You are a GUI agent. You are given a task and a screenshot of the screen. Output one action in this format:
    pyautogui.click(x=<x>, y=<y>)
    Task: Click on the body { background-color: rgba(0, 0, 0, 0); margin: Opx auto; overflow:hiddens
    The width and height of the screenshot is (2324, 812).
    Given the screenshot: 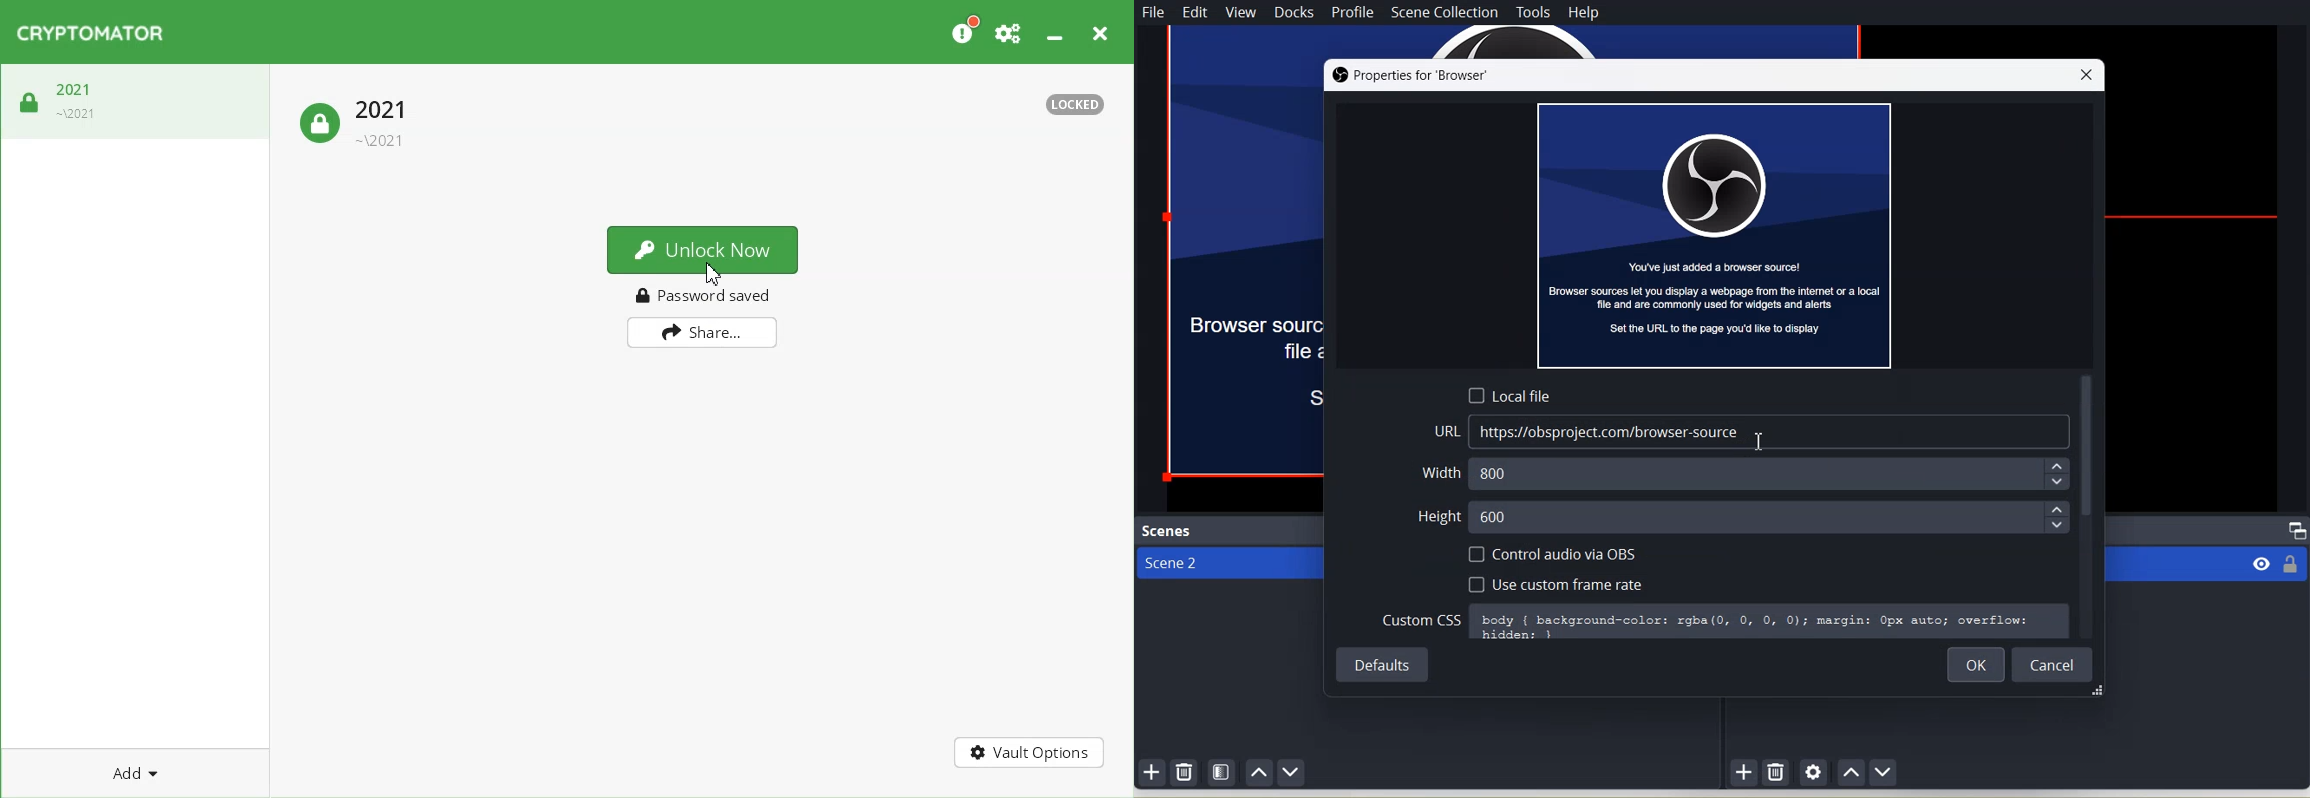 What is the action you would take?
    pyautogui.click(x=1771, y=623)
    